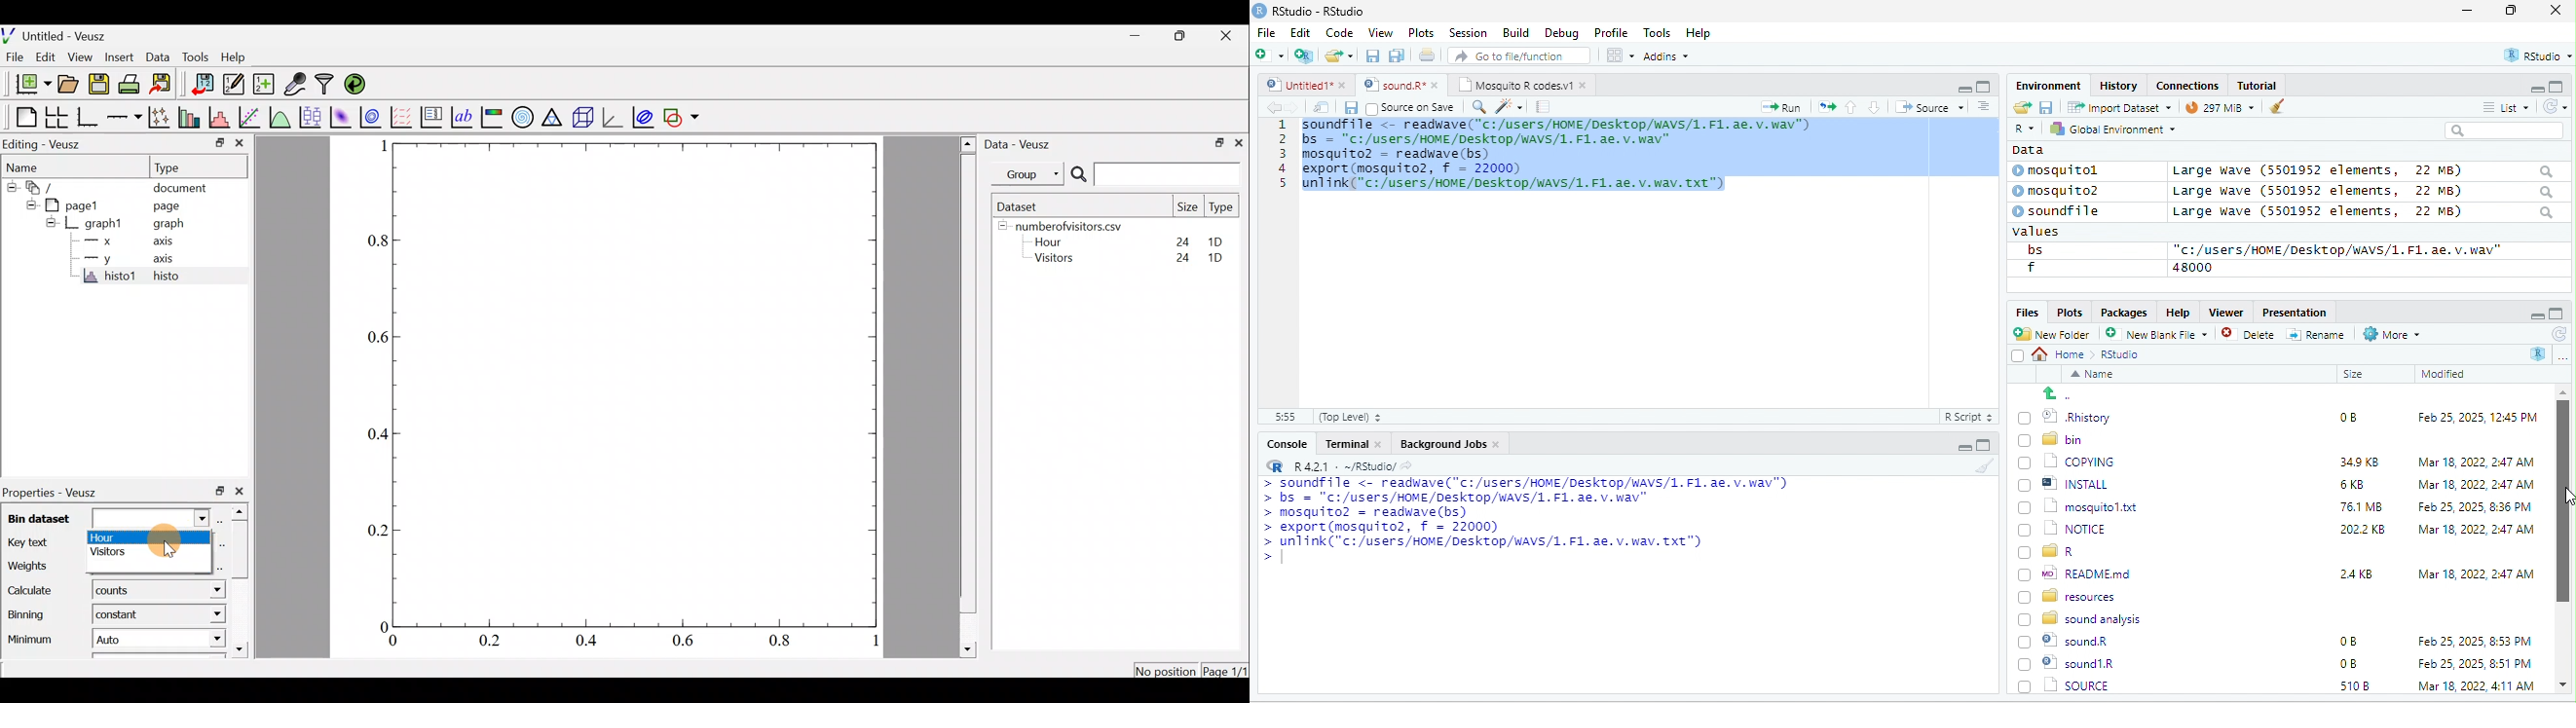 This screenshot has height=728, width=2576. I want to click on  Home, so click(2064, 353).